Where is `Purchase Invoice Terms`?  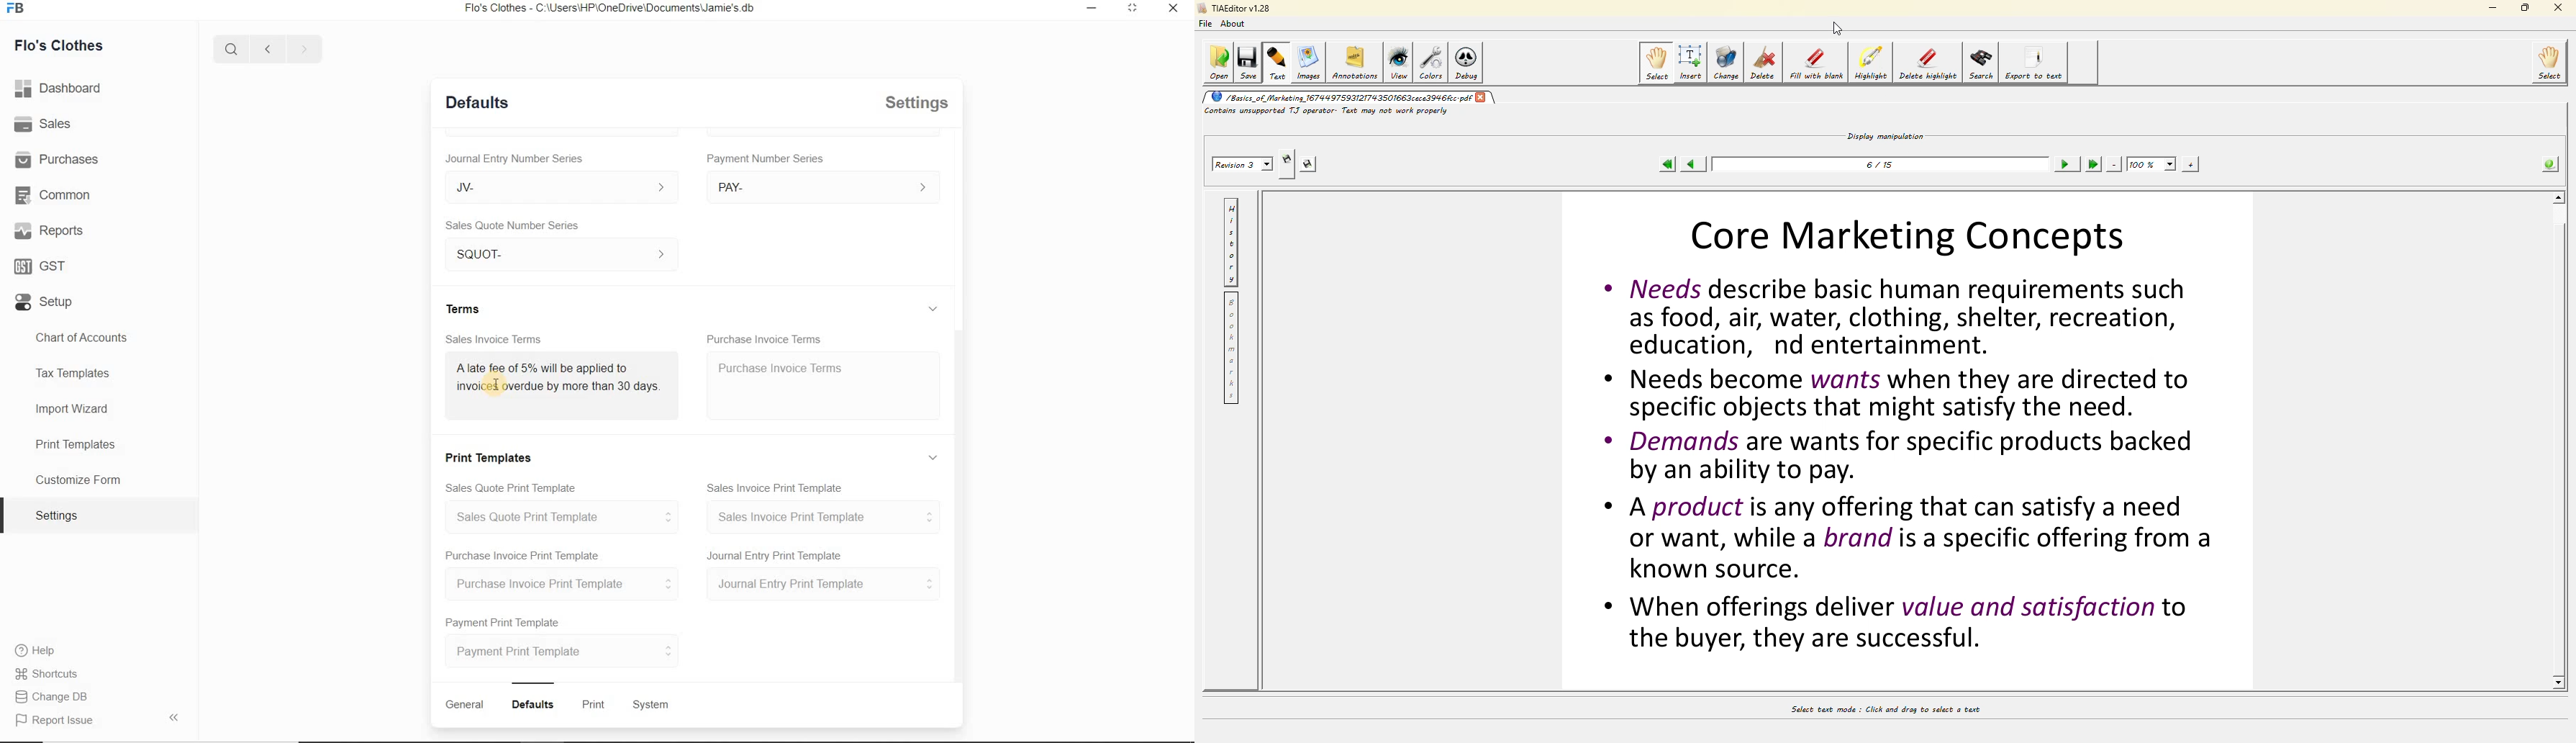 Purchase Invoice Terms is located at coordinates (765, 335).